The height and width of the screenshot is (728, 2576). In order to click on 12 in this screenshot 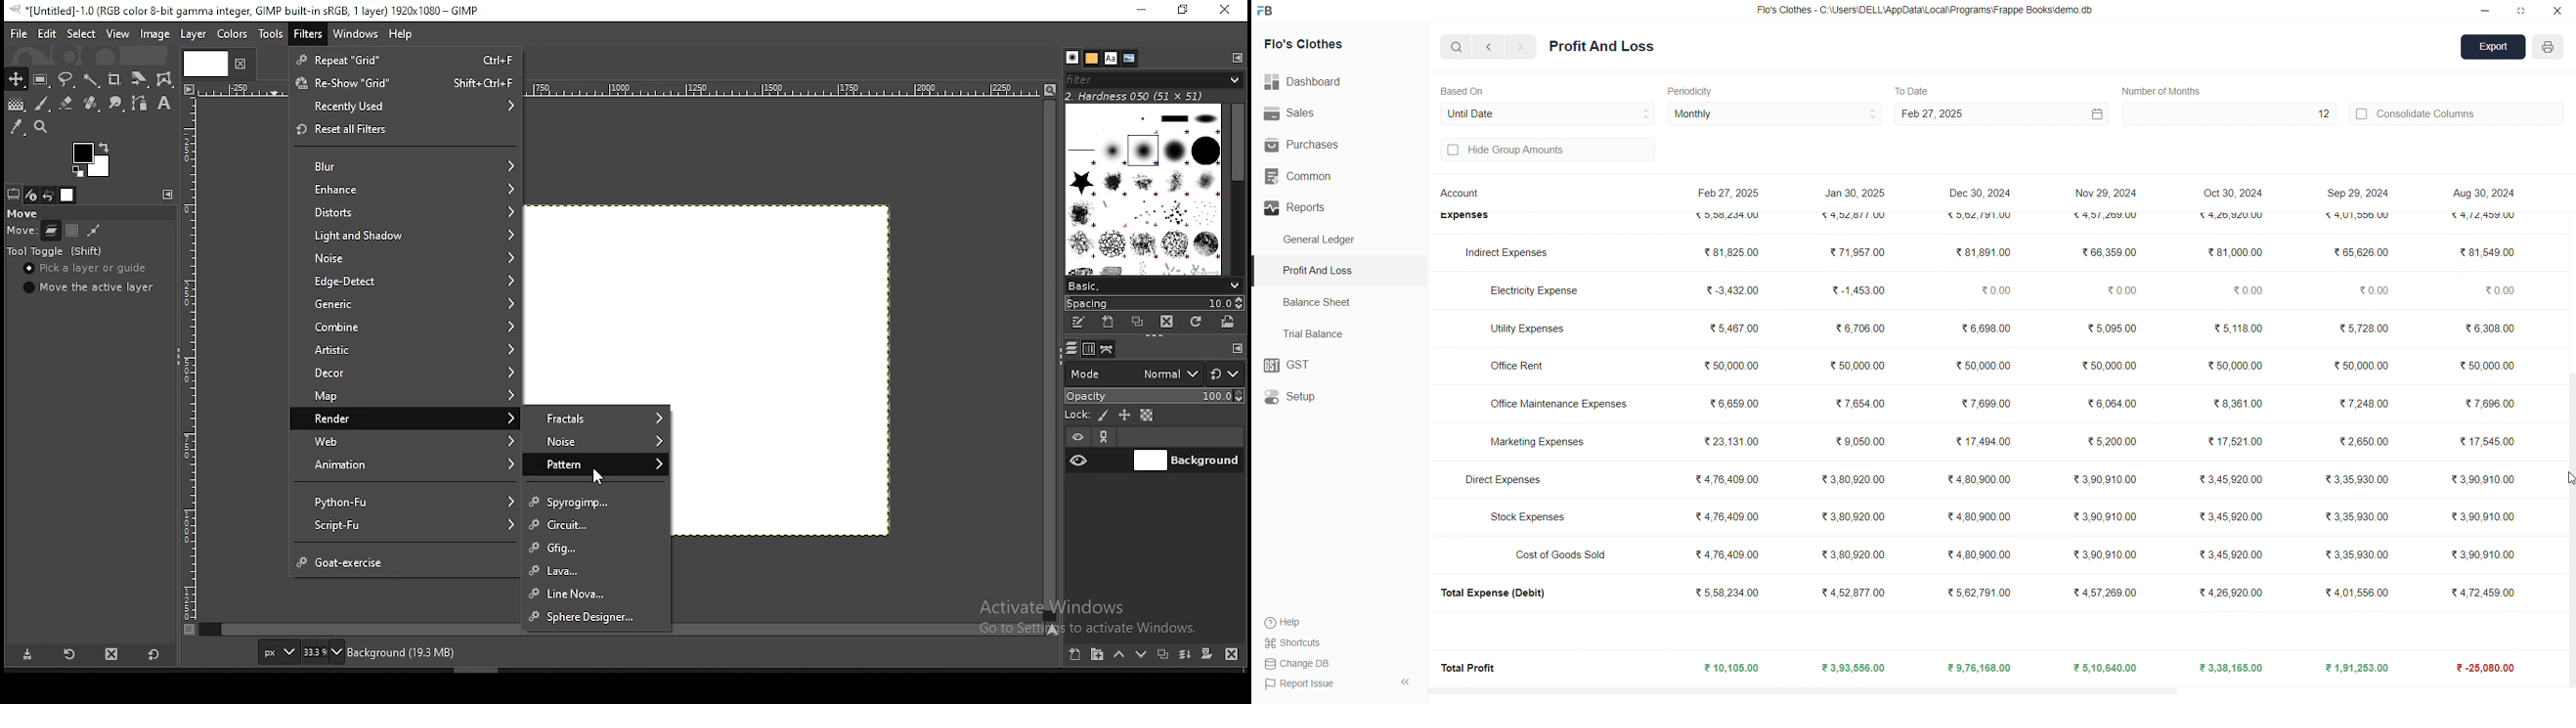, I will do `click(2228, 114)`.